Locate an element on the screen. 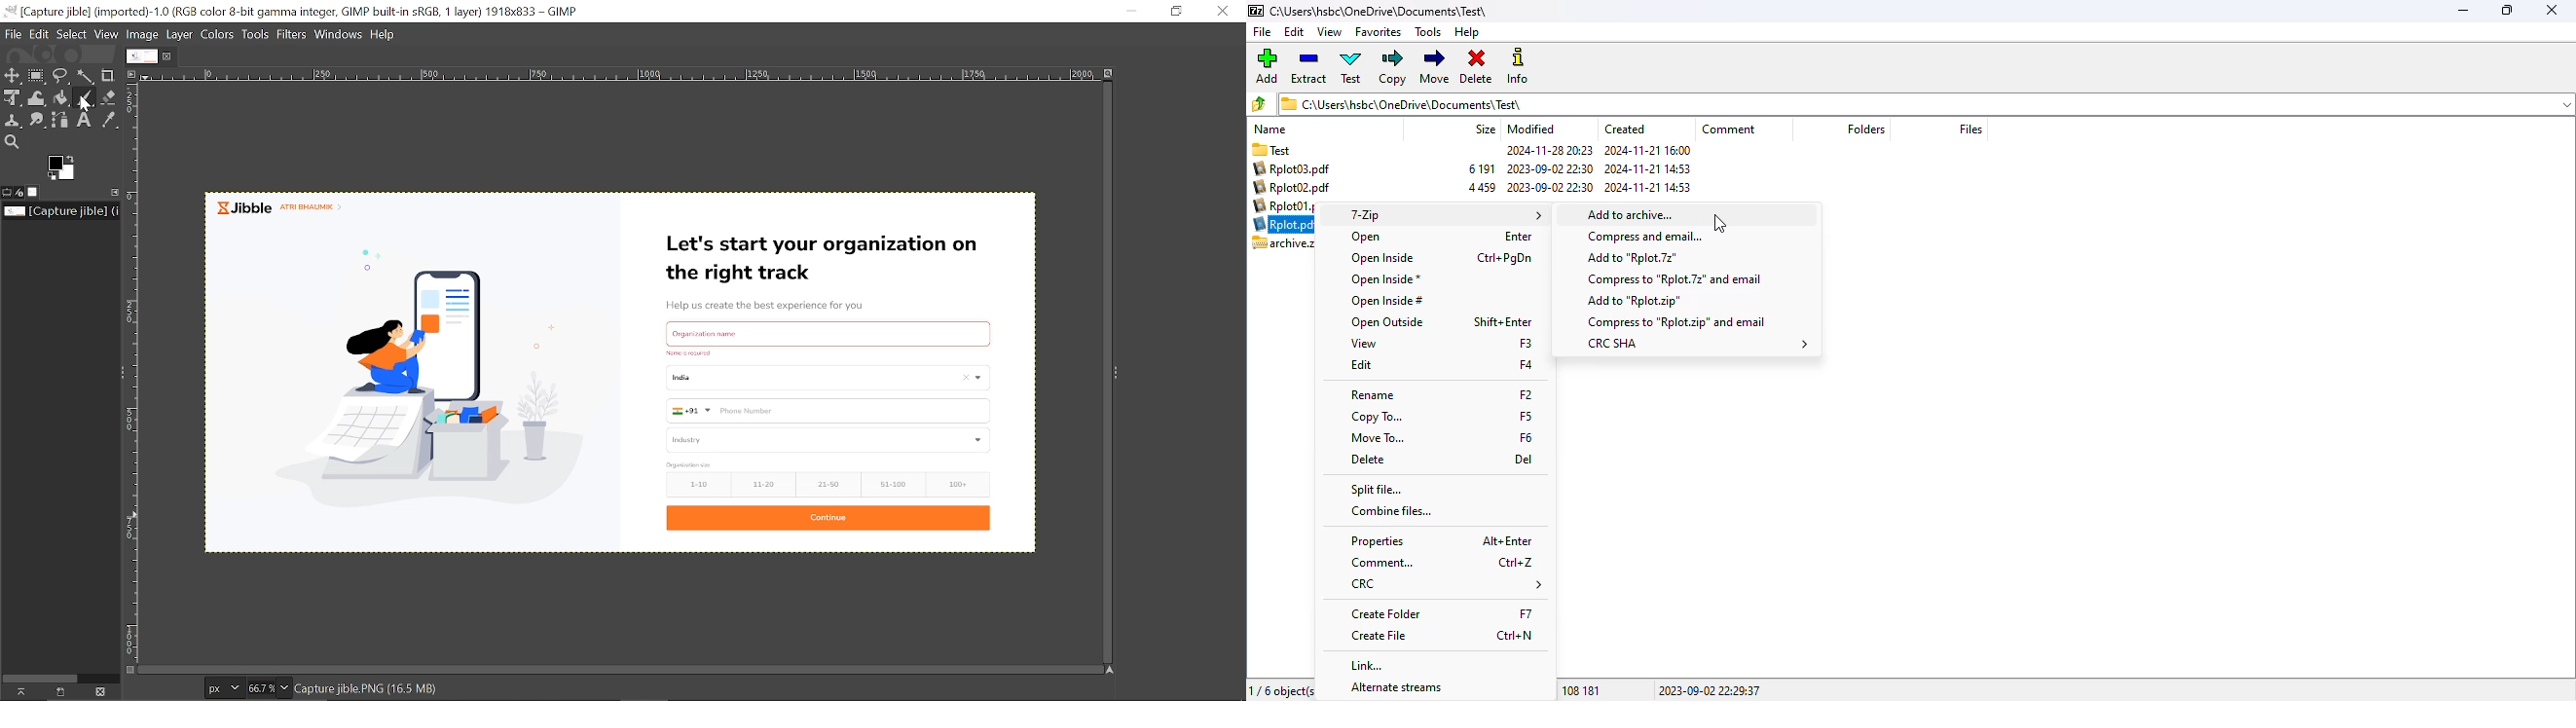 Image resolution: width=2576 pixels, height=728 pixels.  is located at coordinates (1176, 13).